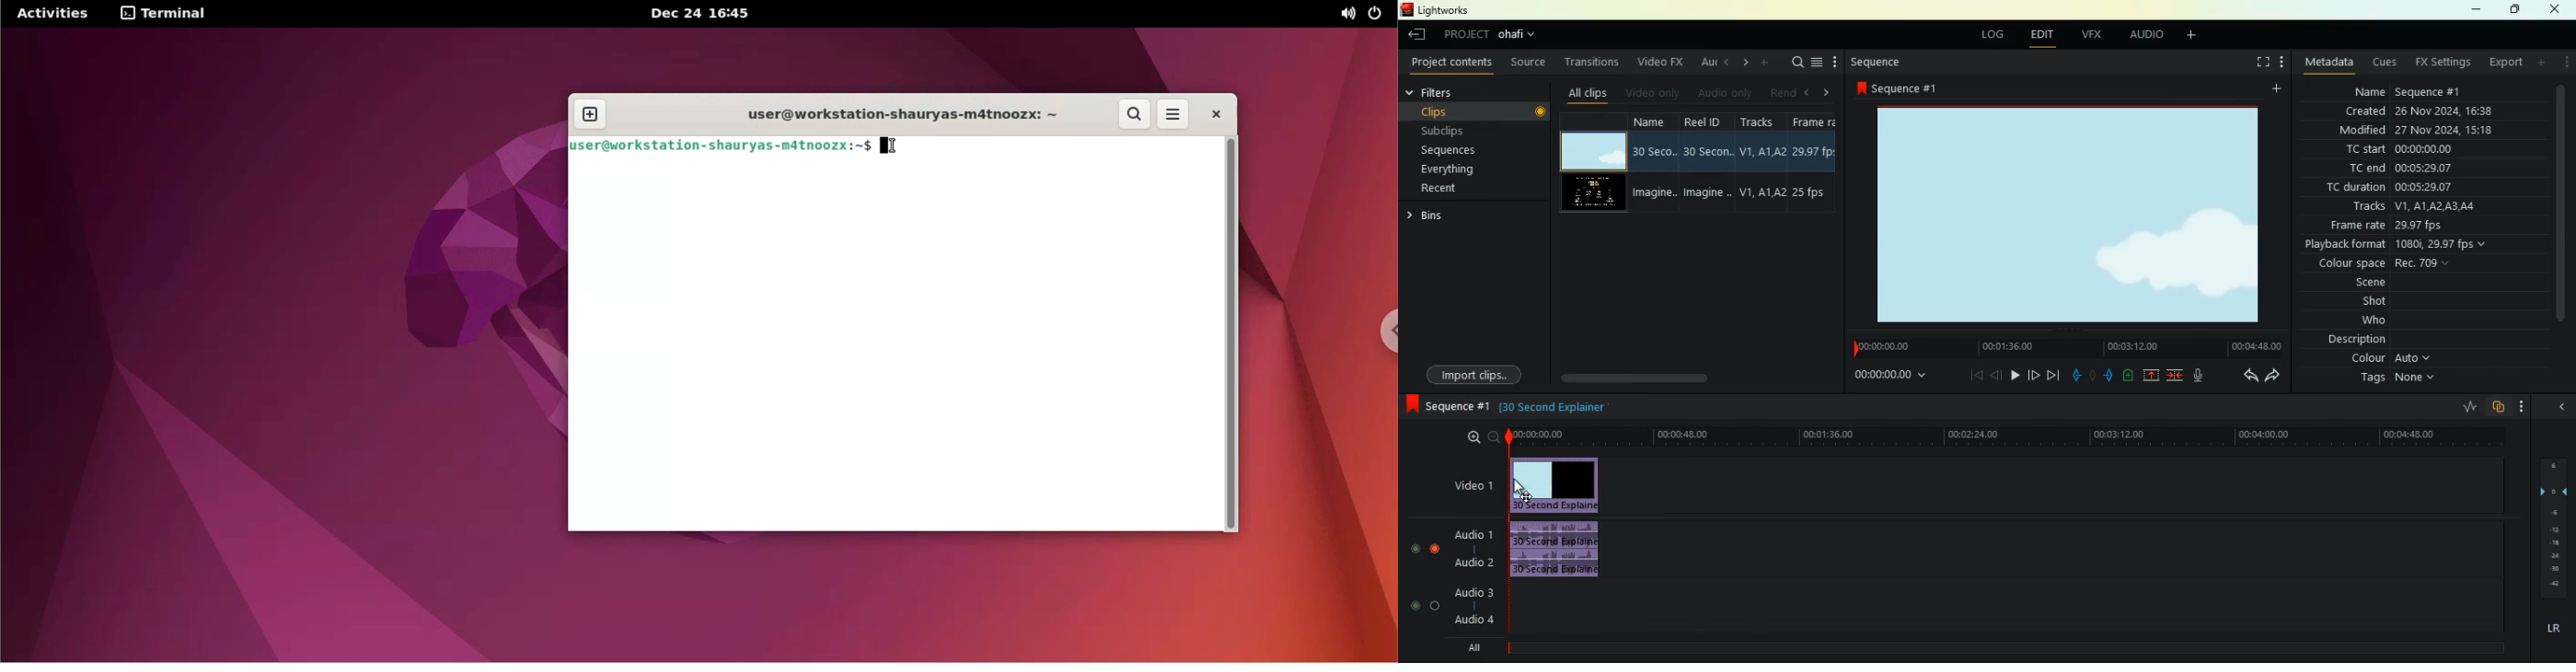 This screenshot has width=2576, height=672. What do you see at coordinates (2054, 375) in the screenshot?
I see `forward` at bounding box center [2054, 375].